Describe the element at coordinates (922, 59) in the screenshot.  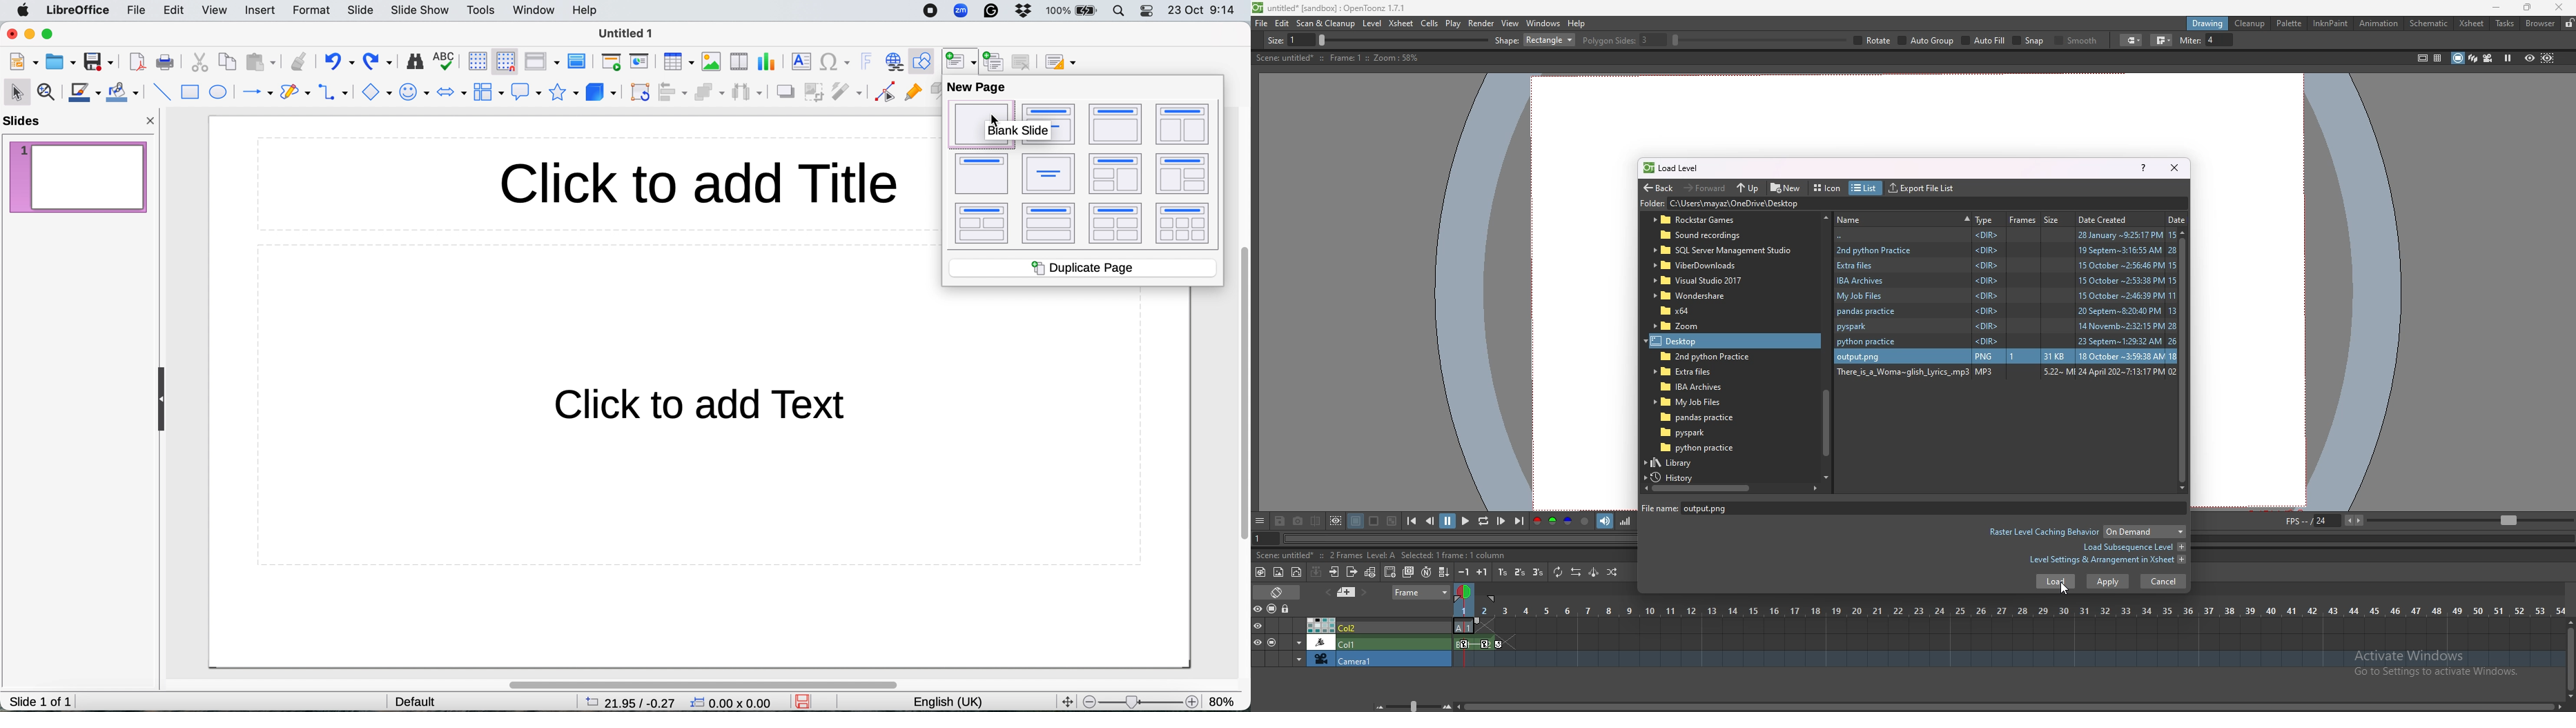
I see `show draw functions` at that location.